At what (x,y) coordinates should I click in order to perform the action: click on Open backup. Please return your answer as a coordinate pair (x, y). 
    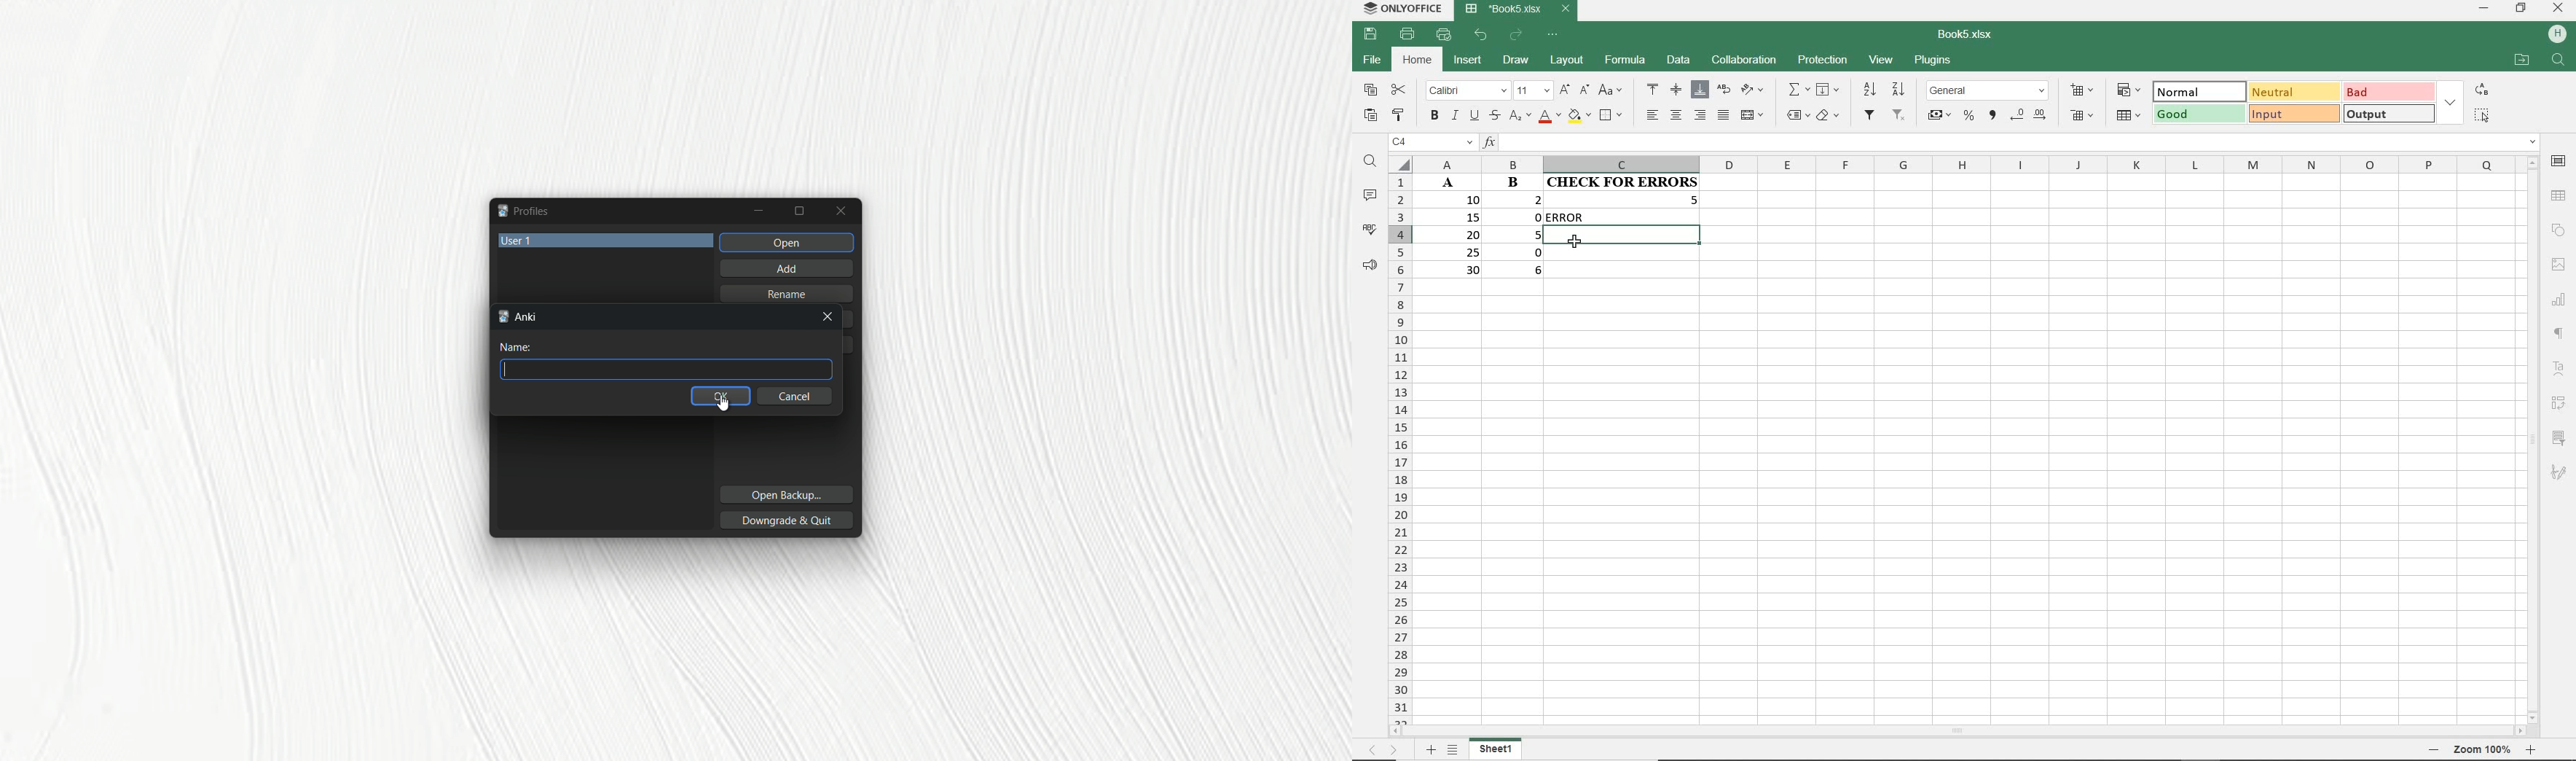
    Looking at the image, I should click on (785, 496).